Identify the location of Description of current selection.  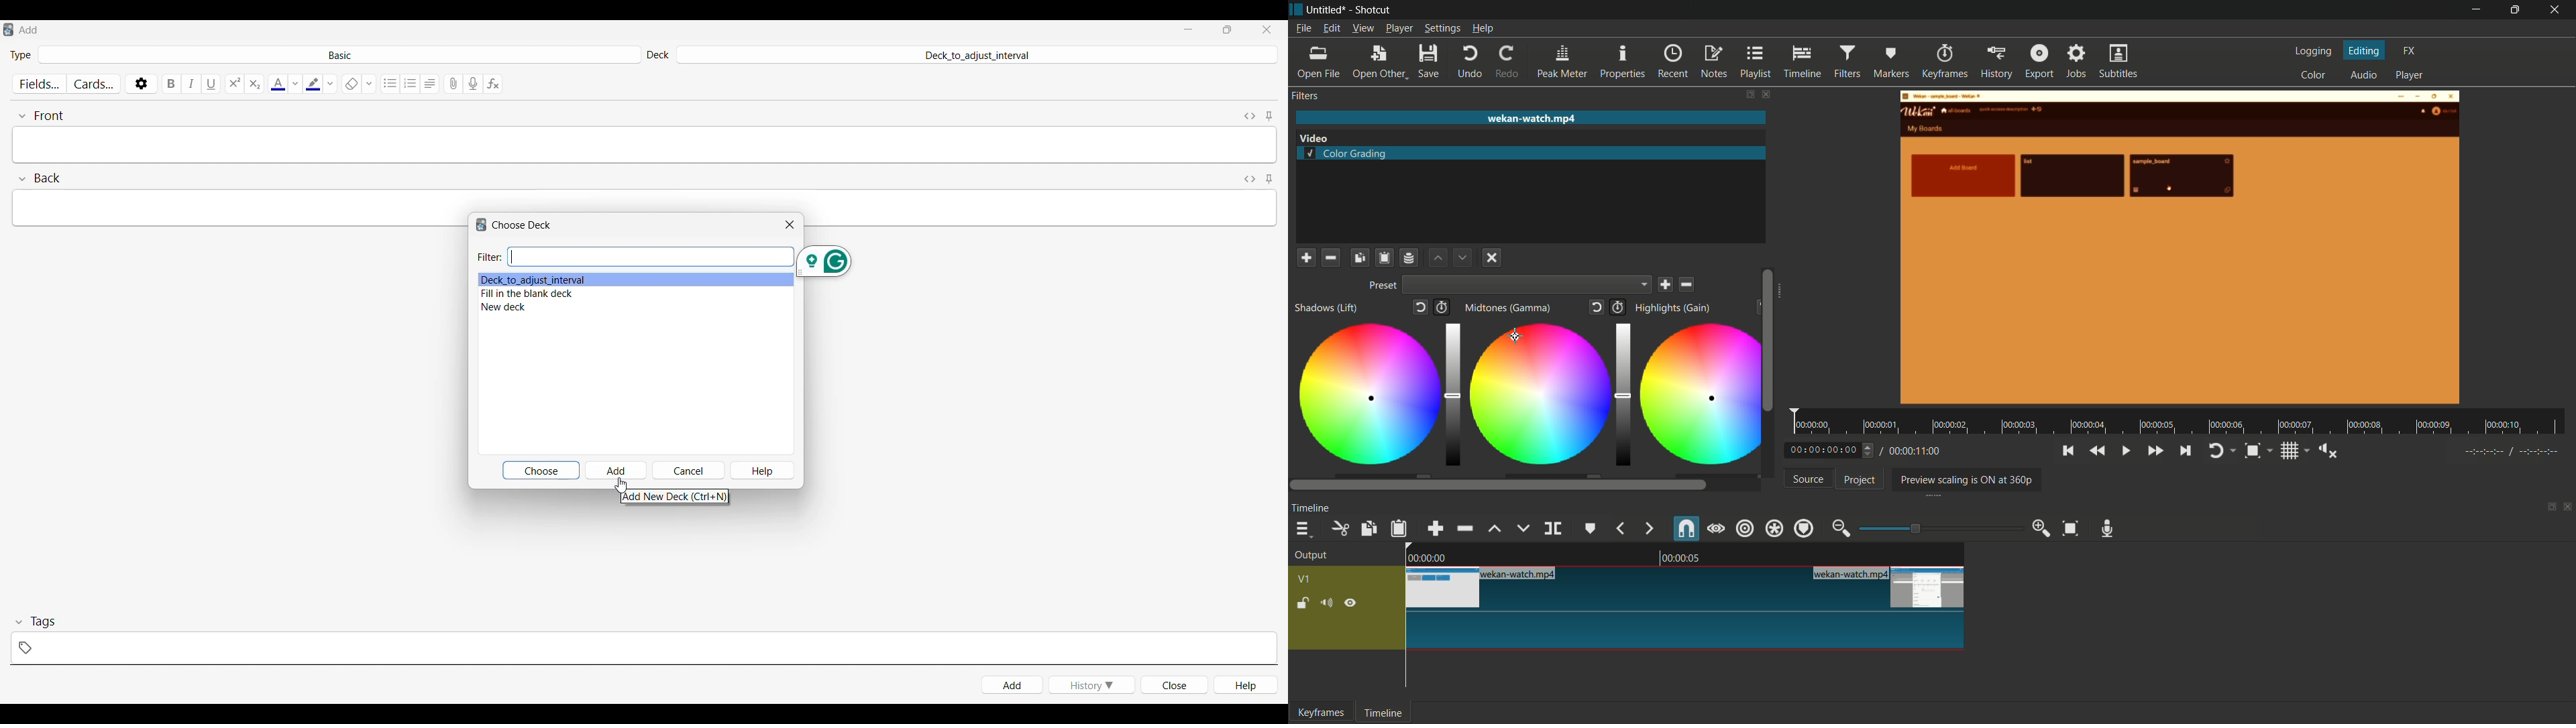
(676, 498).